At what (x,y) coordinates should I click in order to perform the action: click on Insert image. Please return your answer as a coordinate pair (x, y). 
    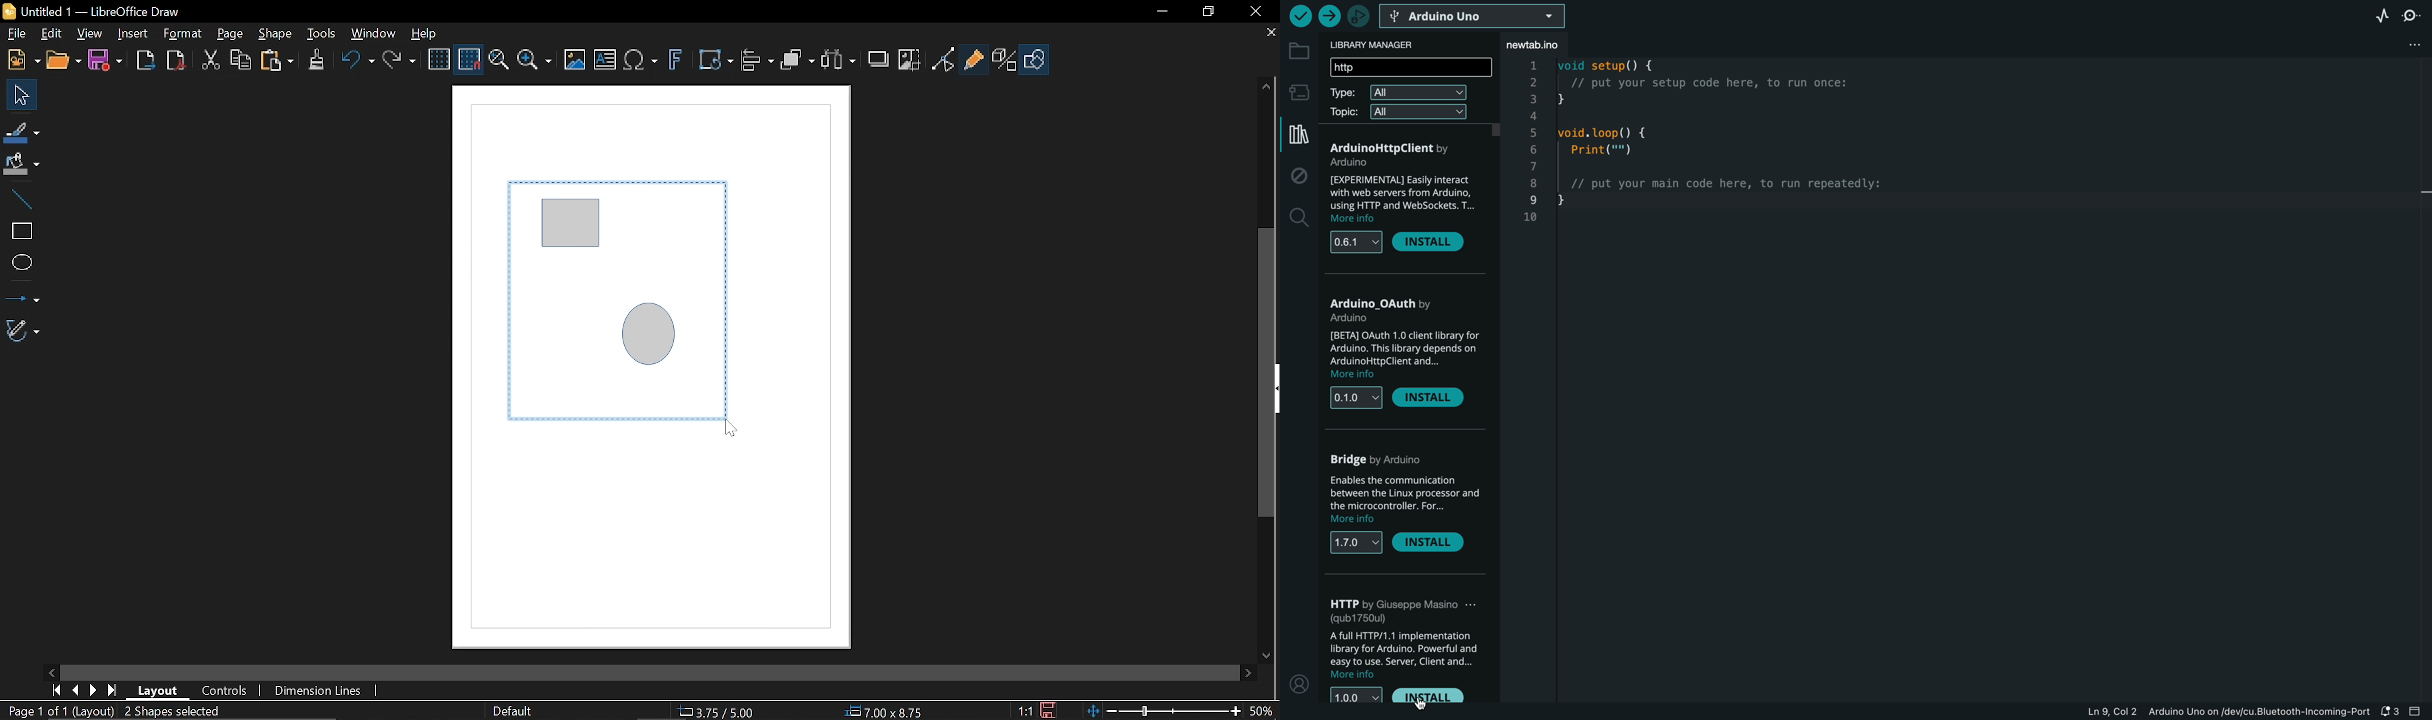
    Looking at the image, I should click on (574, 60).